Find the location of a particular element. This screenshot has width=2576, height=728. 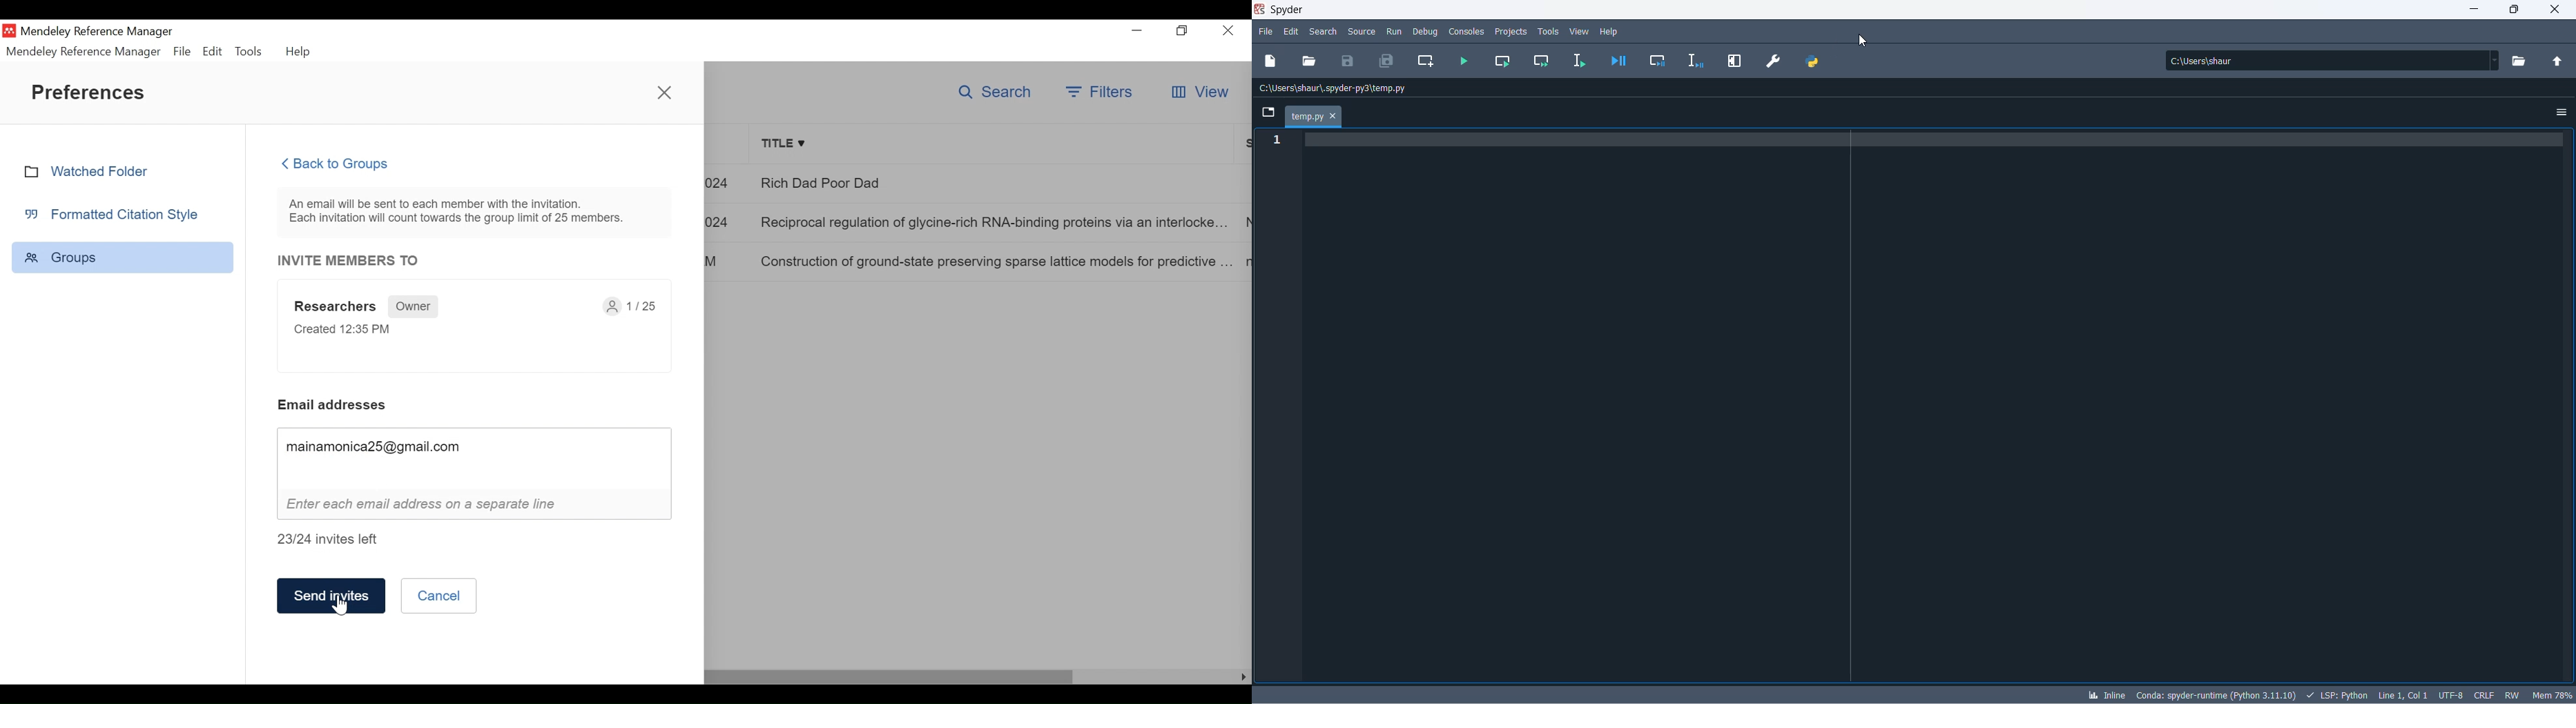

Cancel is located at coordinates (436, 596).